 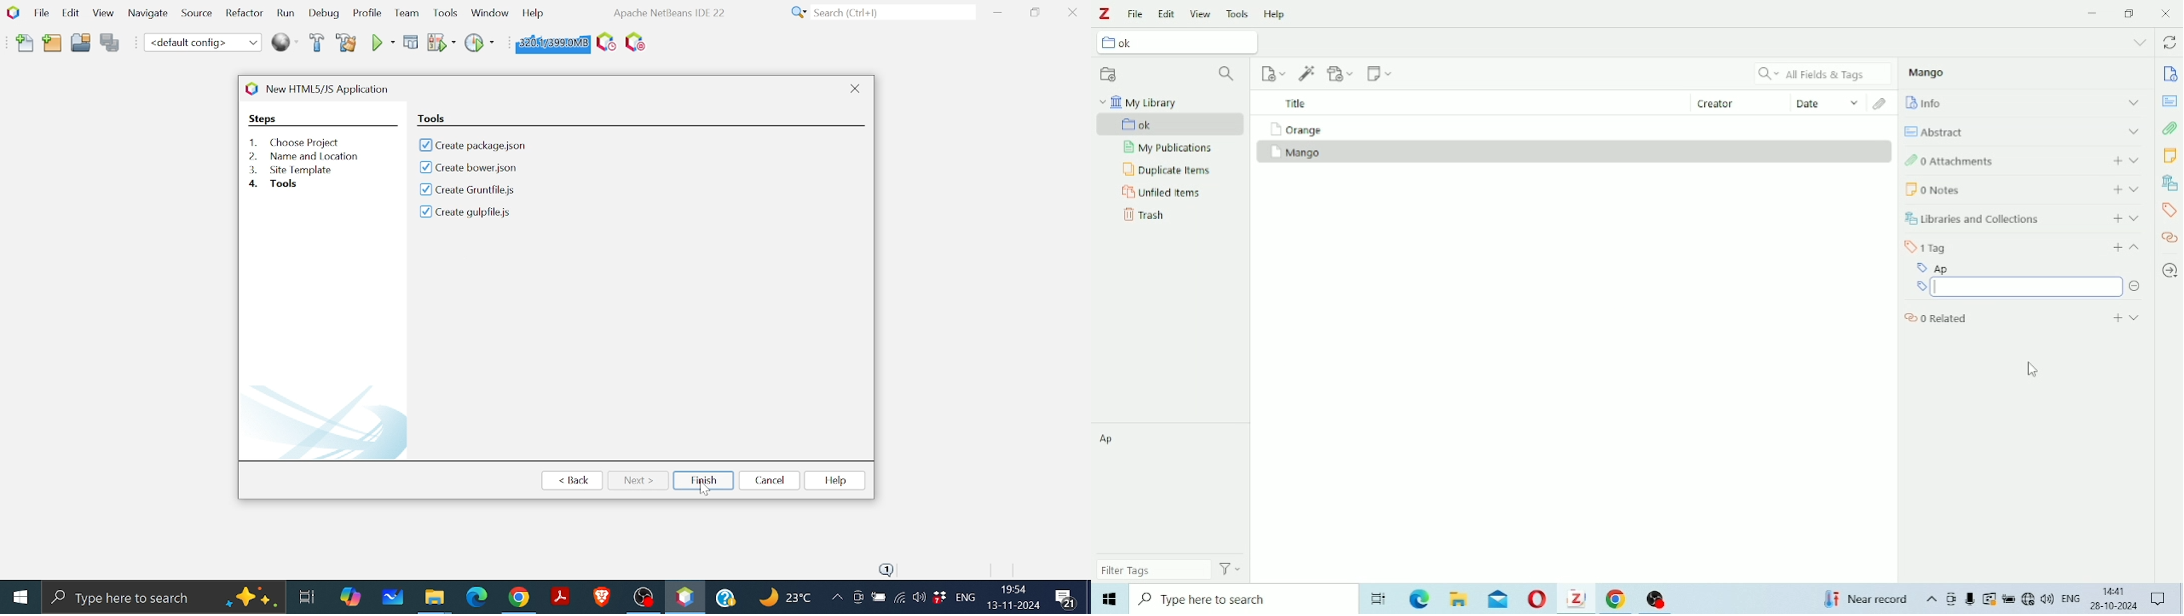 What do you see at coordinates (1238, 15) in the screenshot?
I see `Tools` at bounding box center [1238, 15].